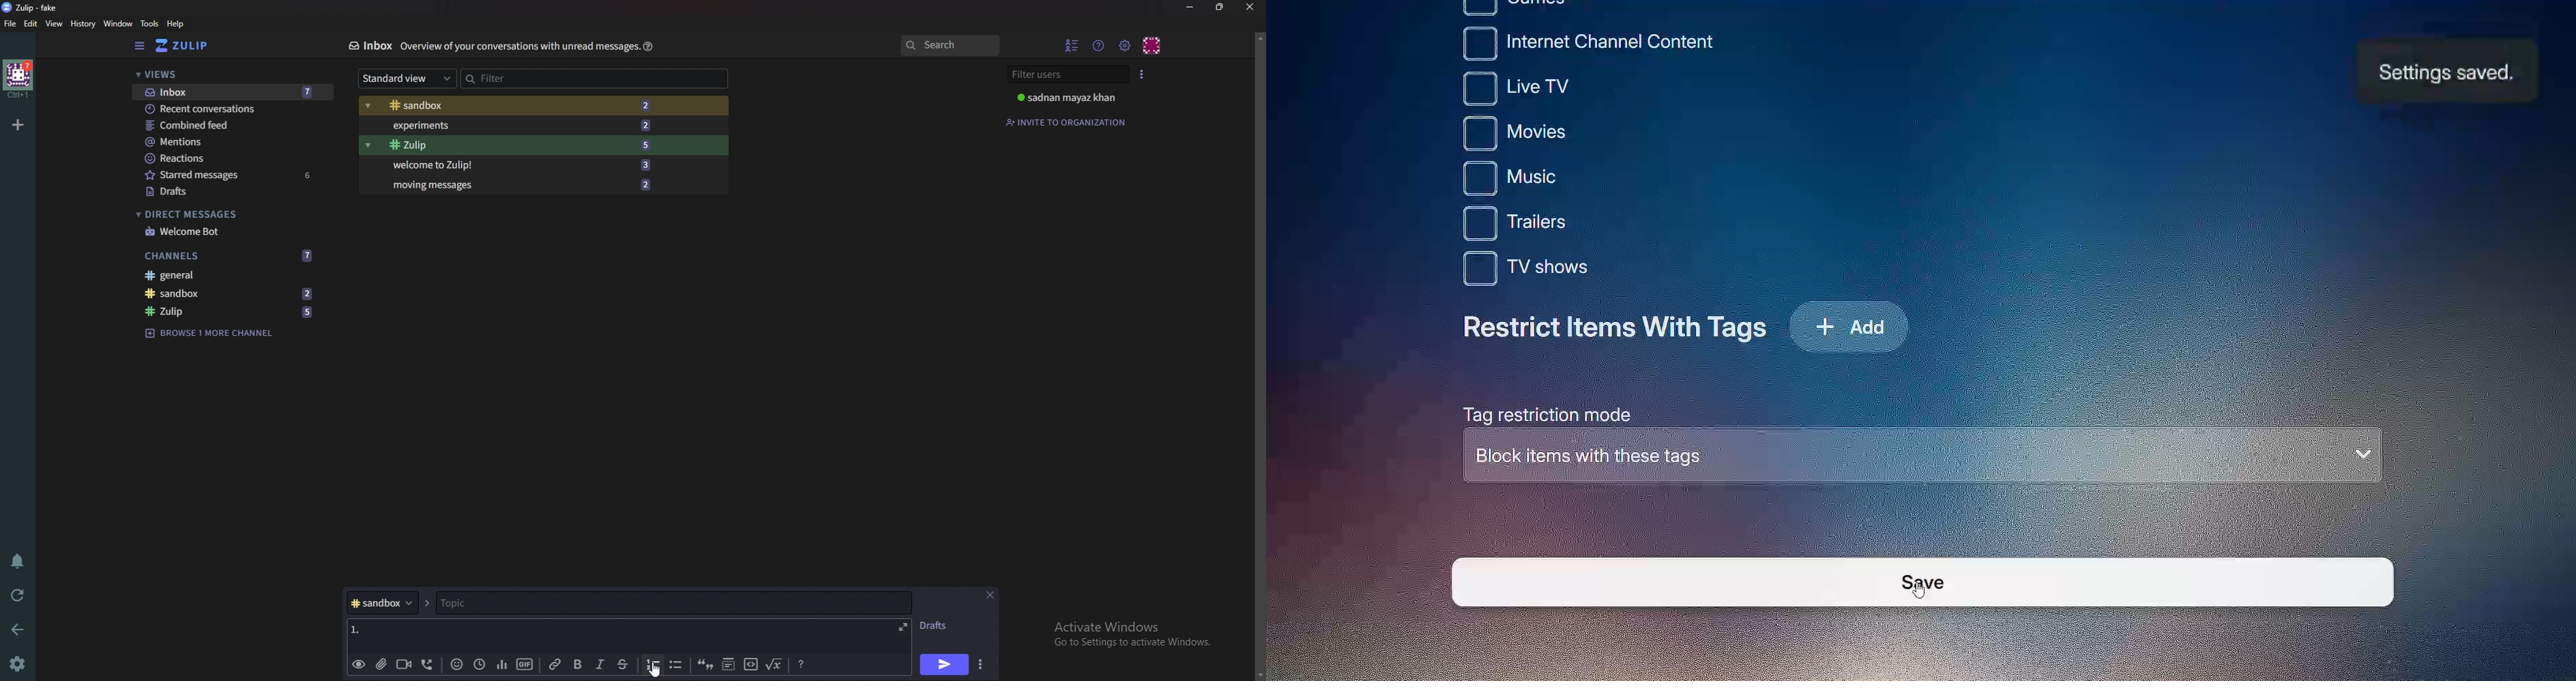 The height and width of the screenshot is (700, 2576). I want to click on View, so click(55, 24).